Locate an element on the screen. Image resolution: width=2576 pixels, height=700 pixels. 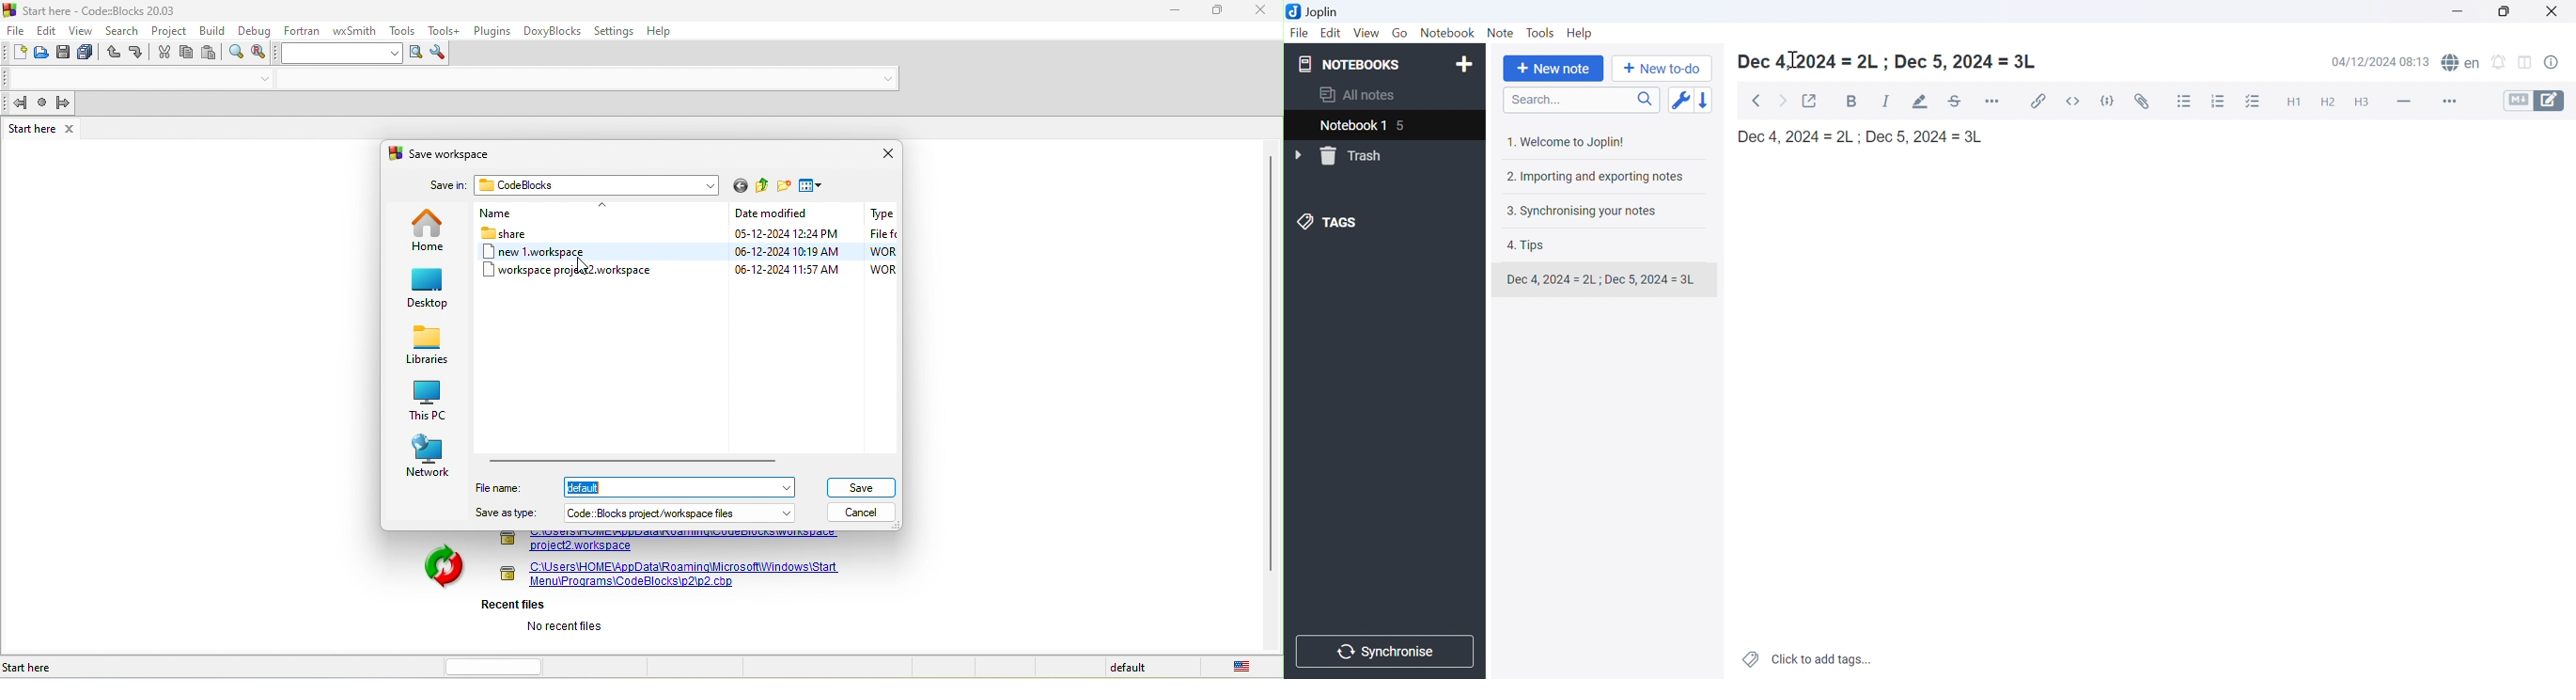
1. Welcome to Joplin! is located at coordinates (1569, 139).